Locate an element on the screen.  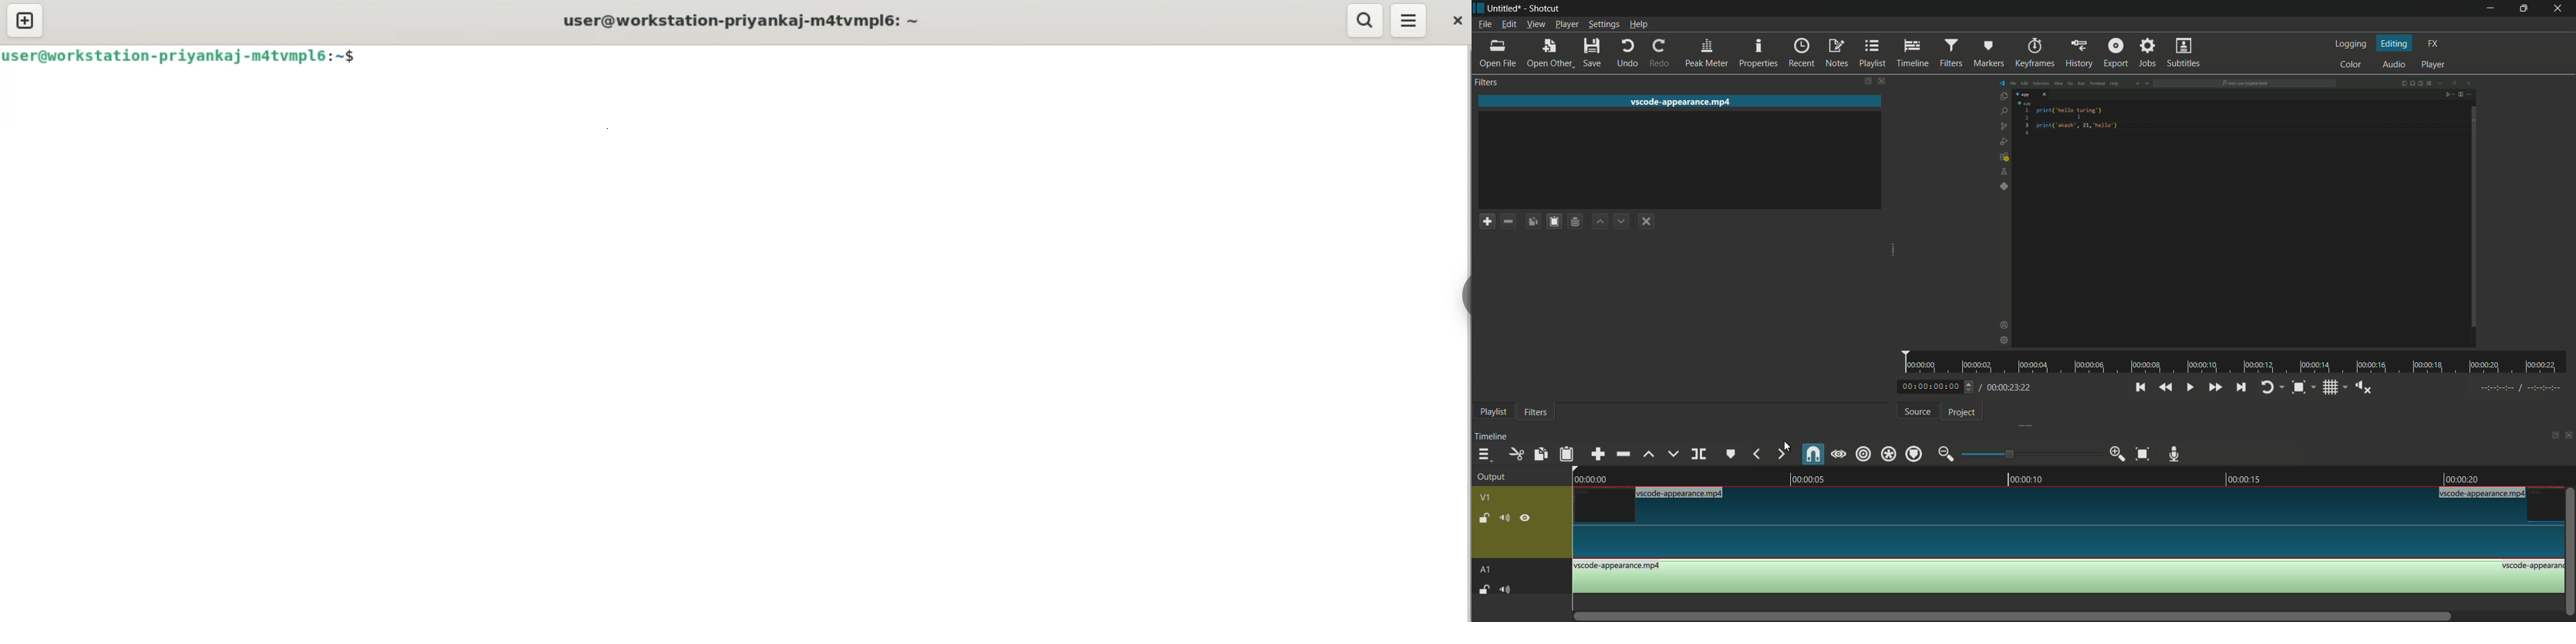
imported file is located at coordinates (2236, 213).